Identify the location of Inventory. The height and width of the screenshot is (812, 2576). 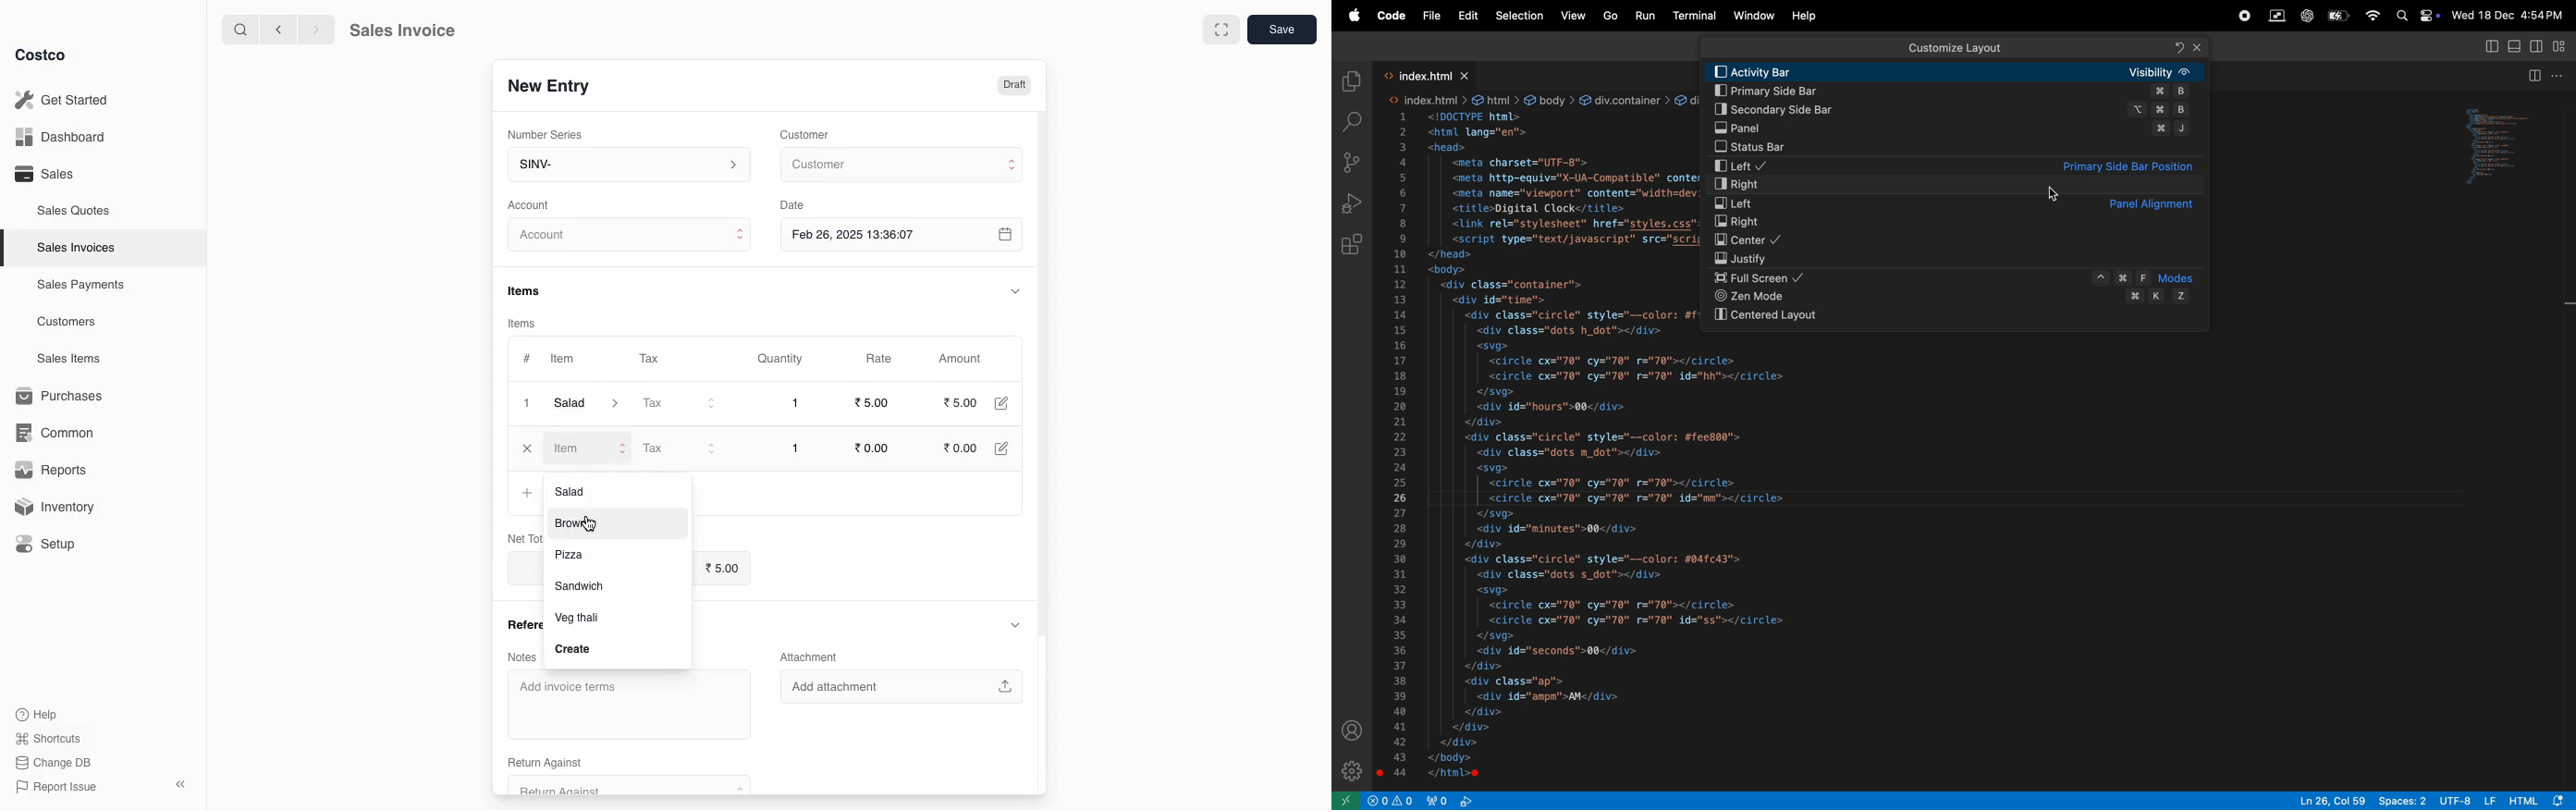
(58, 505).